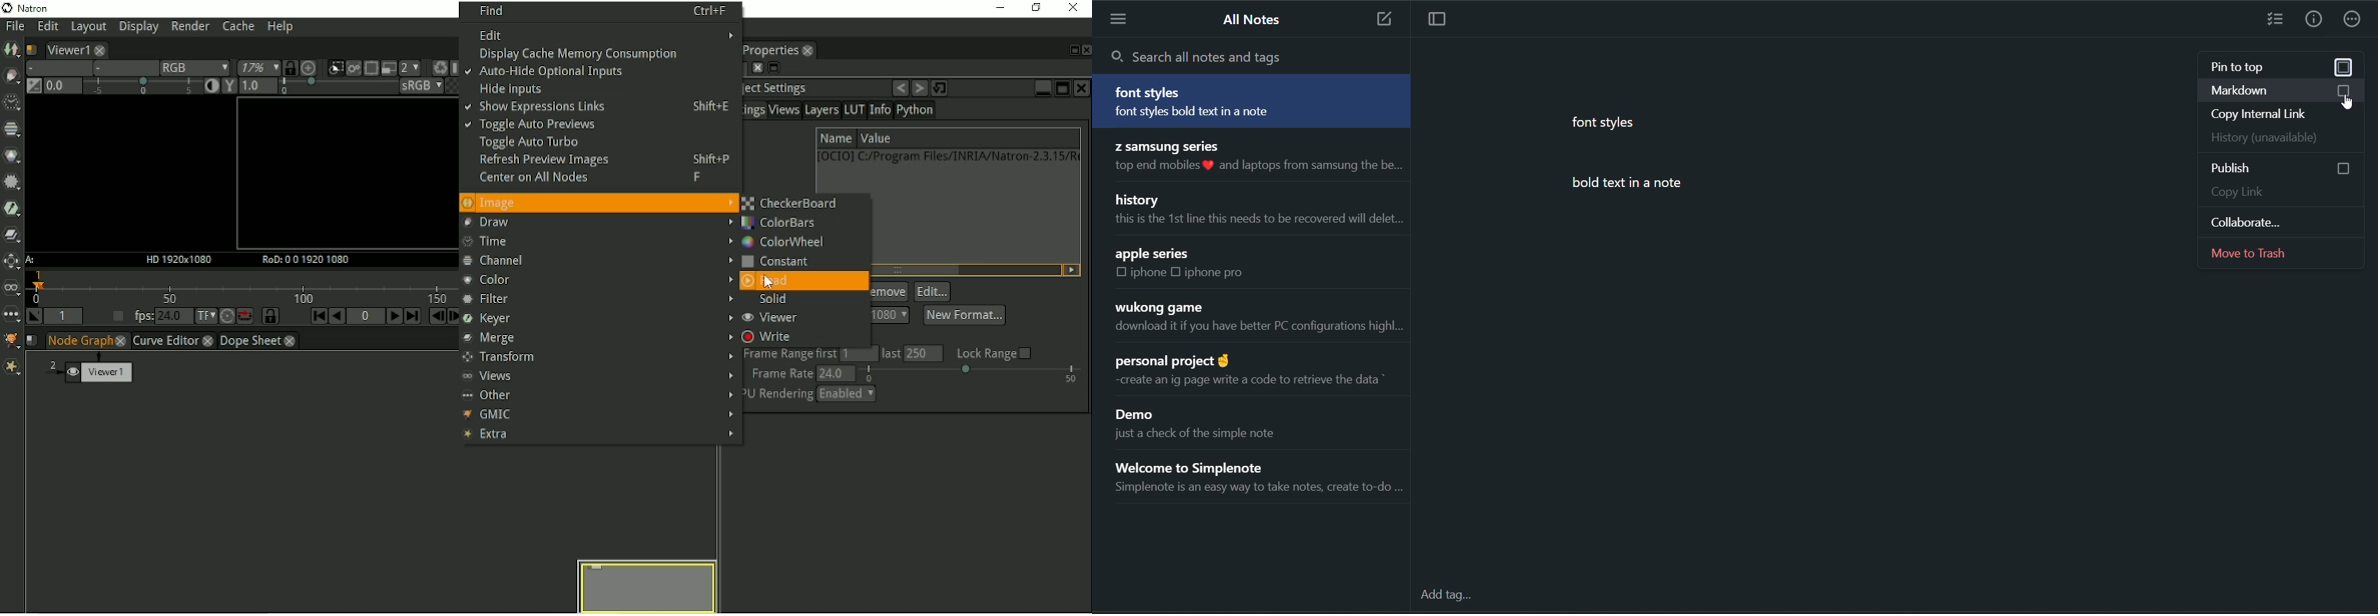 This screenshot has height=616, width=2380. I want to click on copy link, so click(2282, 194).